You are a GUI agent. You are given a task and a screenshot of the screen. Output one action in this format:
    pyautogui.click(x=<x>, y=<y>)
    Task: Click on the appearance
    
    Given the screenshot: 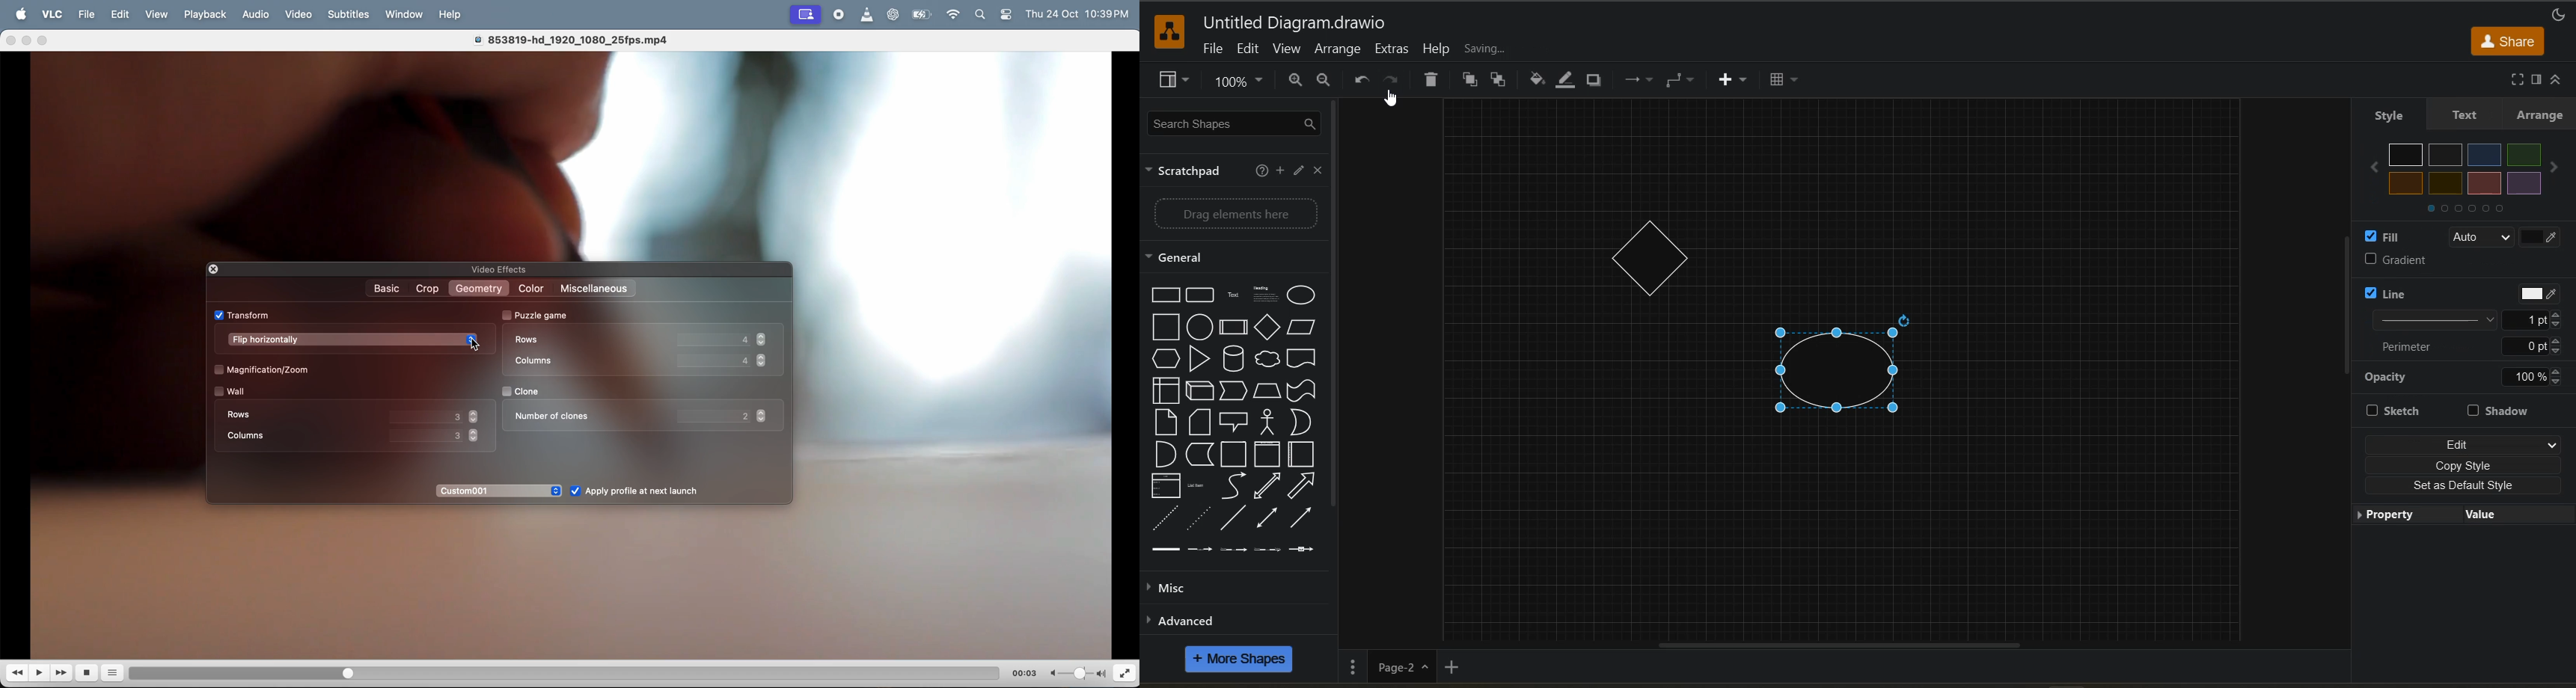 What is the action you would take?
    pyautogui.click(x=2557, y=16)
    